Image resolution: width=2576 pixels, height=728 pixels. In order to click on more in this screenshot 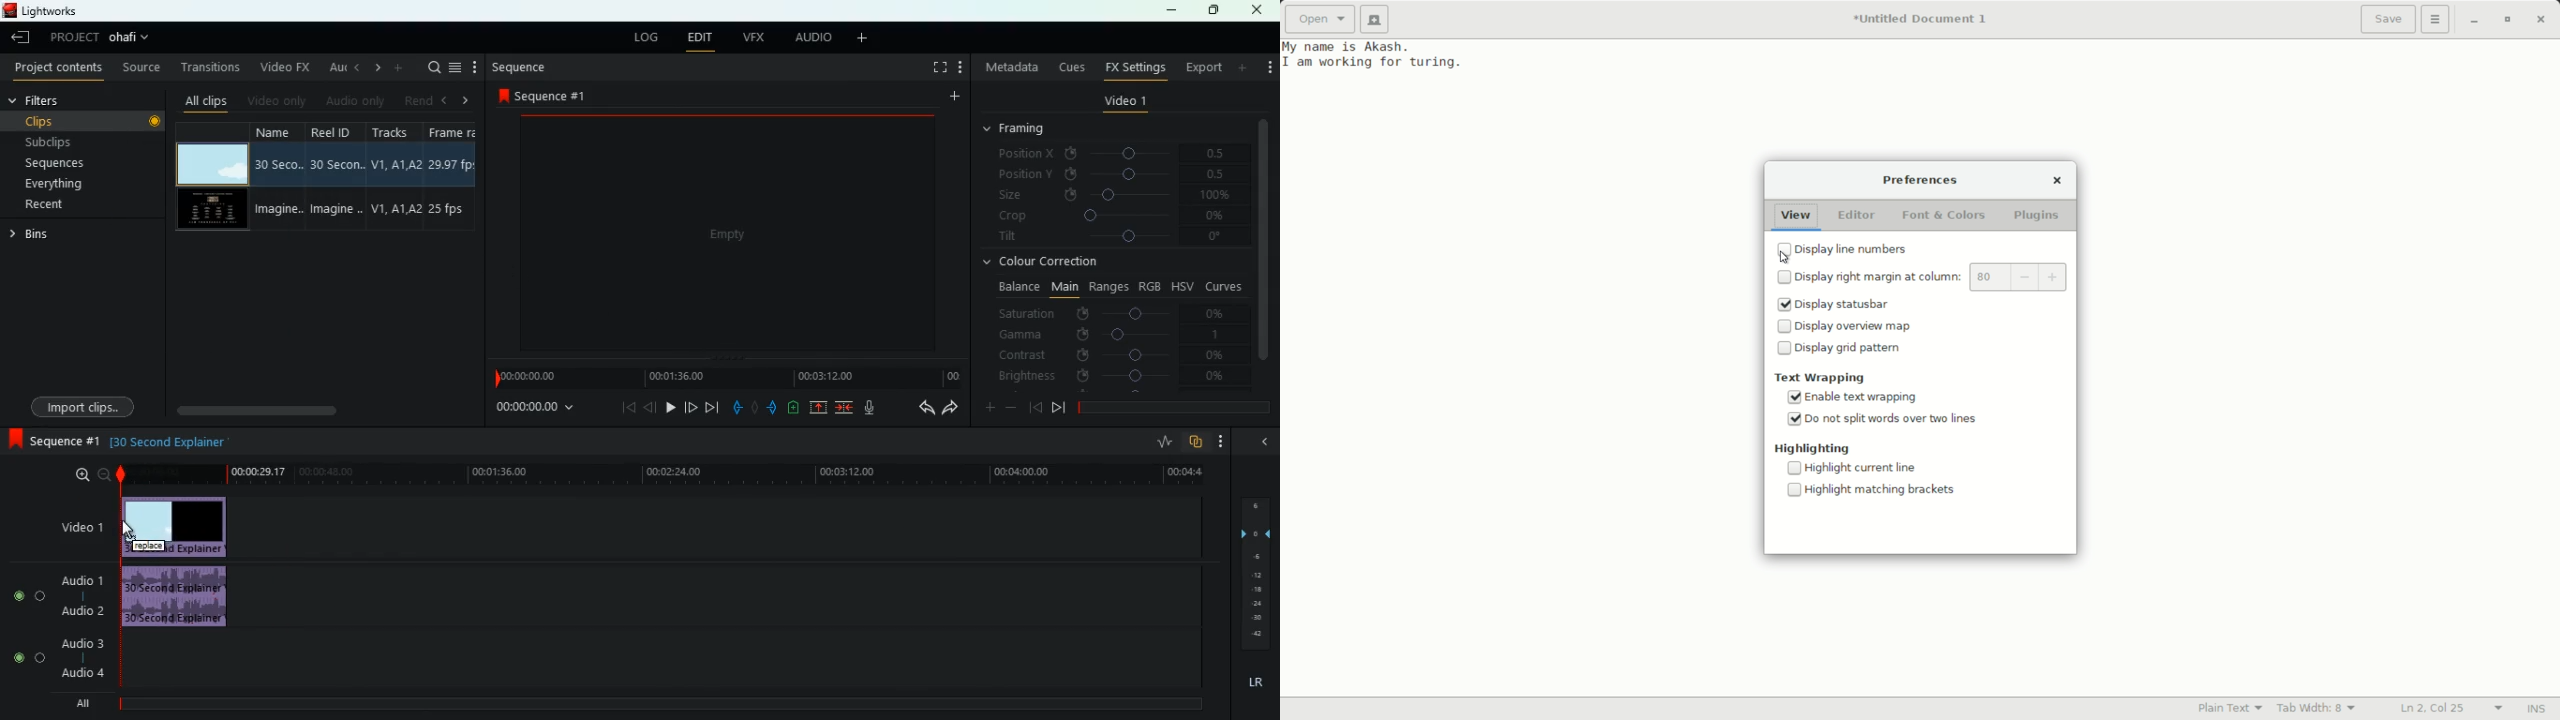, I will do `click(1244, 67)`.